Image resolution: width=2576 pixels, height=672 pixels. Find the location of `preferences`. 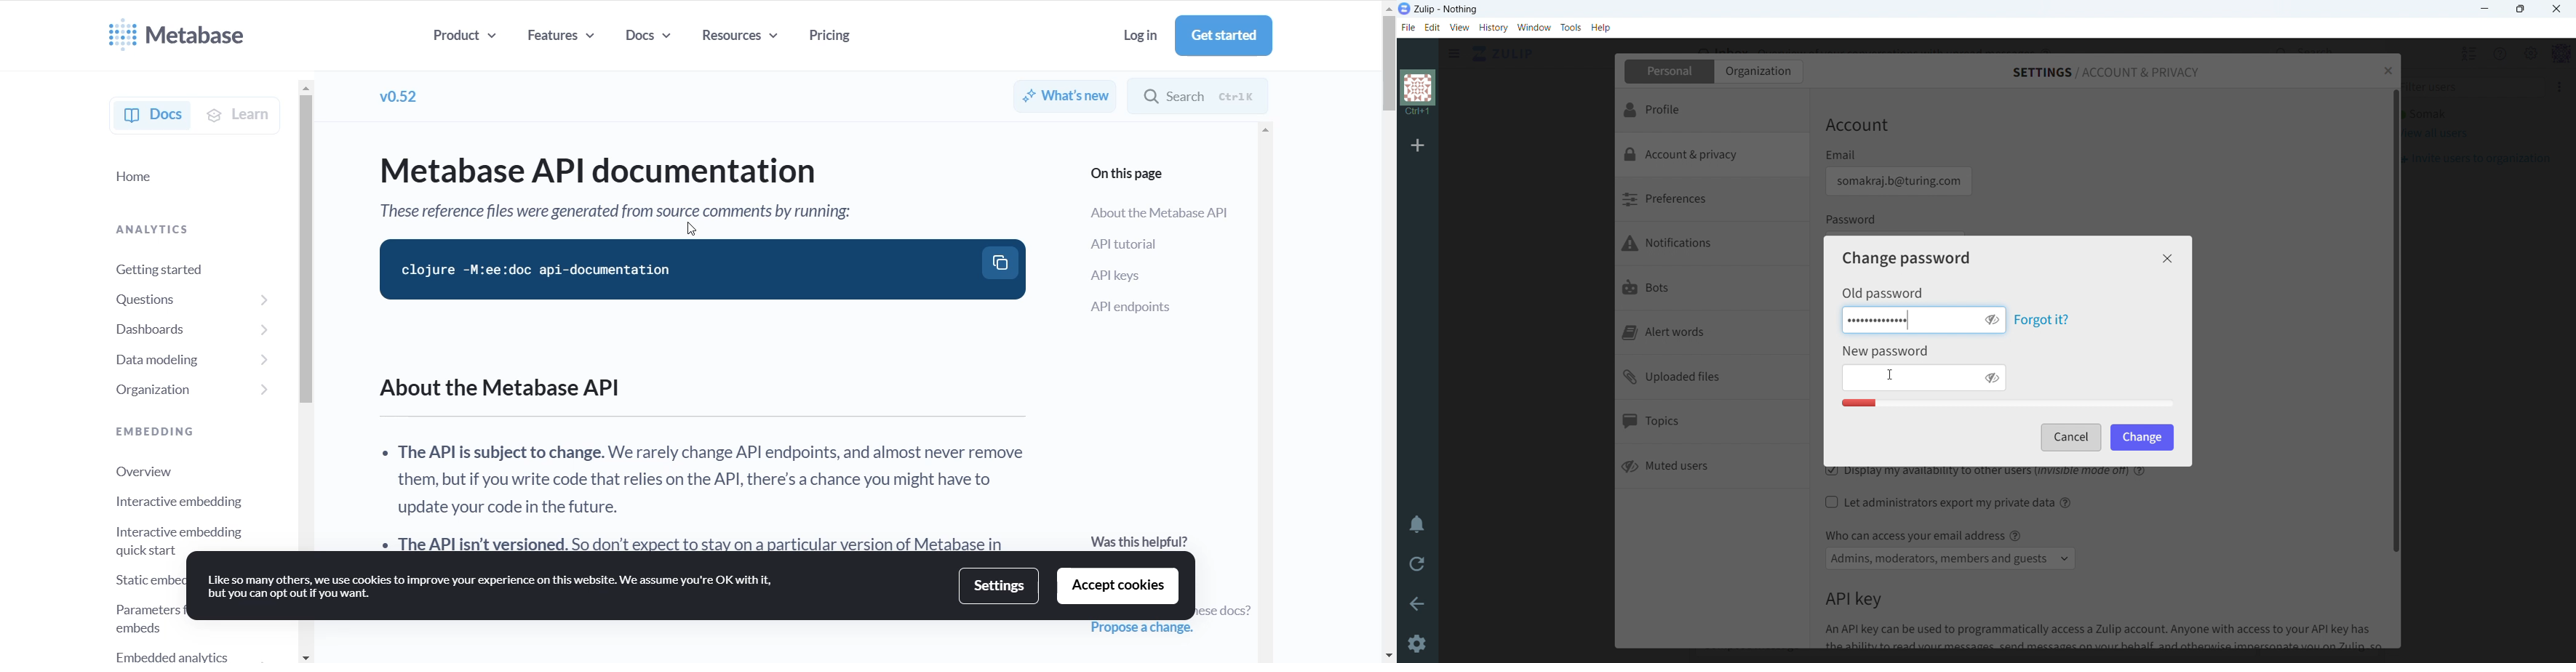

preferences is located at coordinates (1712, 201).